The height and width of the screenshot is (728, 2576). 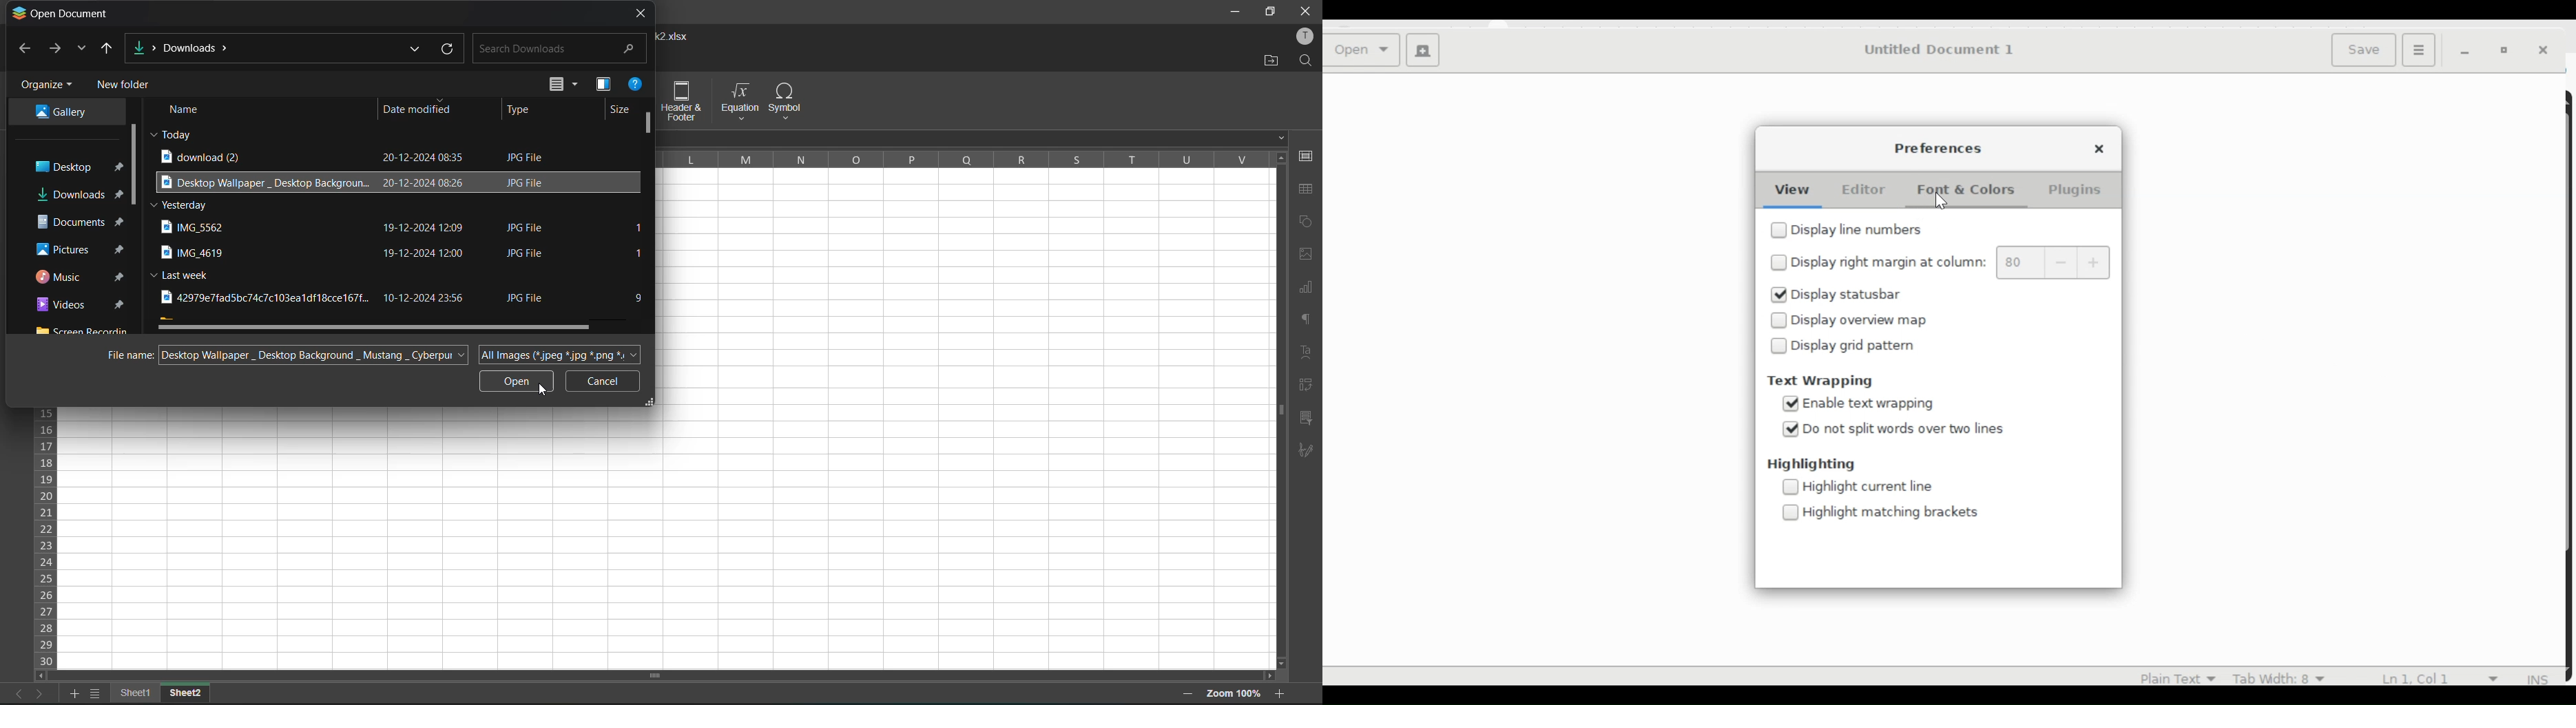 I want to click on new folder, so click(x=129, y=85).